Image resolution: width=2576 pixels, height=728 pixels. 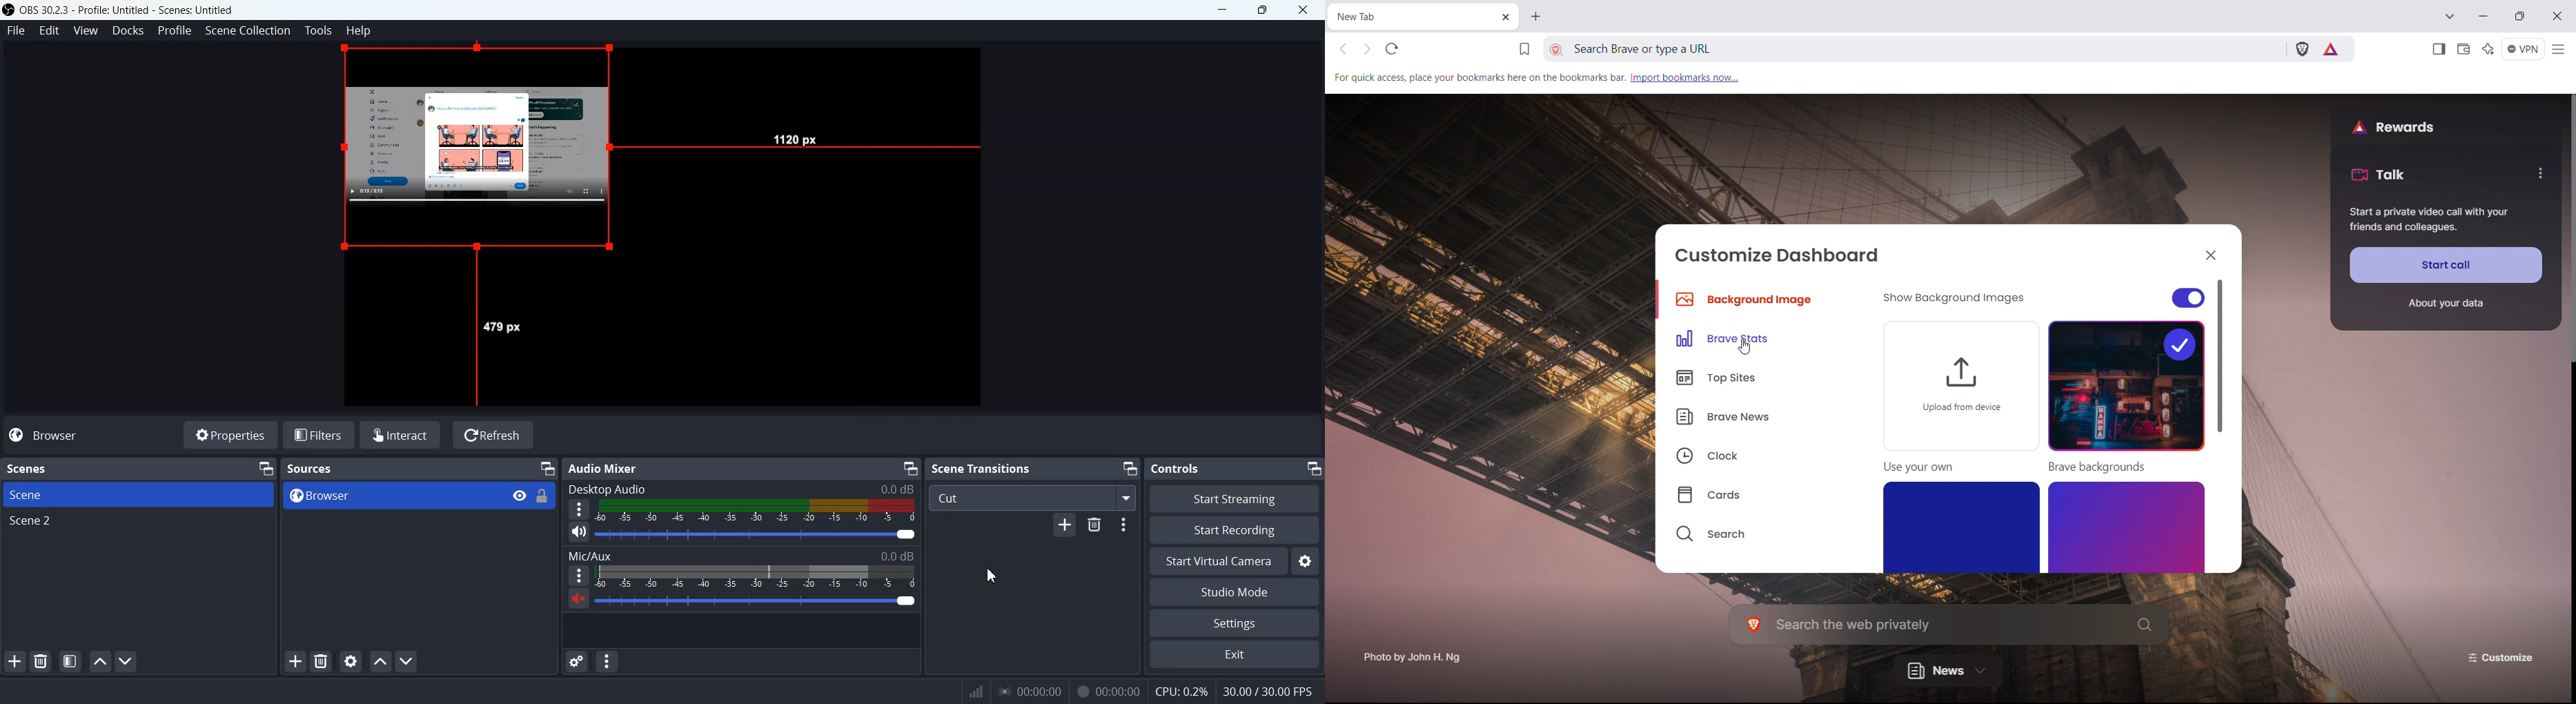 I want to click on , so click(x=1181, y=692).